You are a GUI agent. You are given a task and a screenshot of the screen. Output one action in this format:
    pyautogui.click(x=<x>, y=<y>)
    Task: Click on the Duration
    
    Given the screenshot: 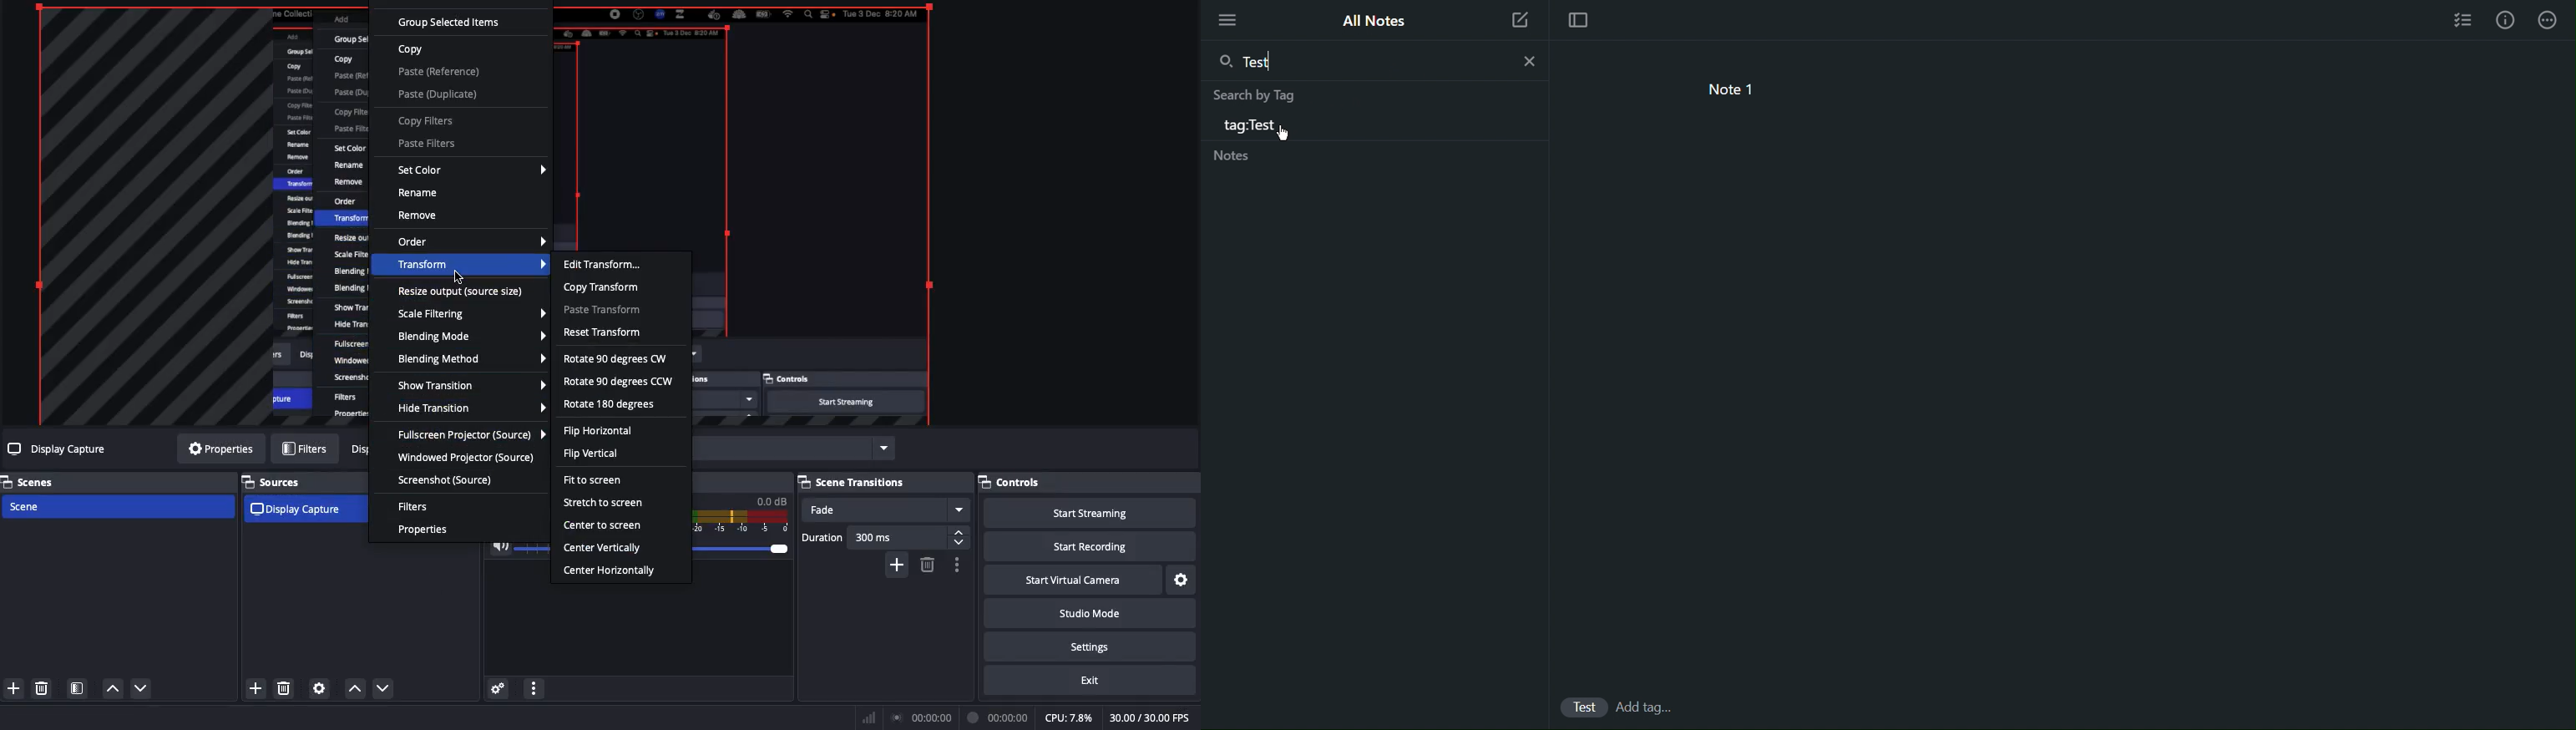 What is the action you would take?
    pyautogui.click(x=883, y=539)
    